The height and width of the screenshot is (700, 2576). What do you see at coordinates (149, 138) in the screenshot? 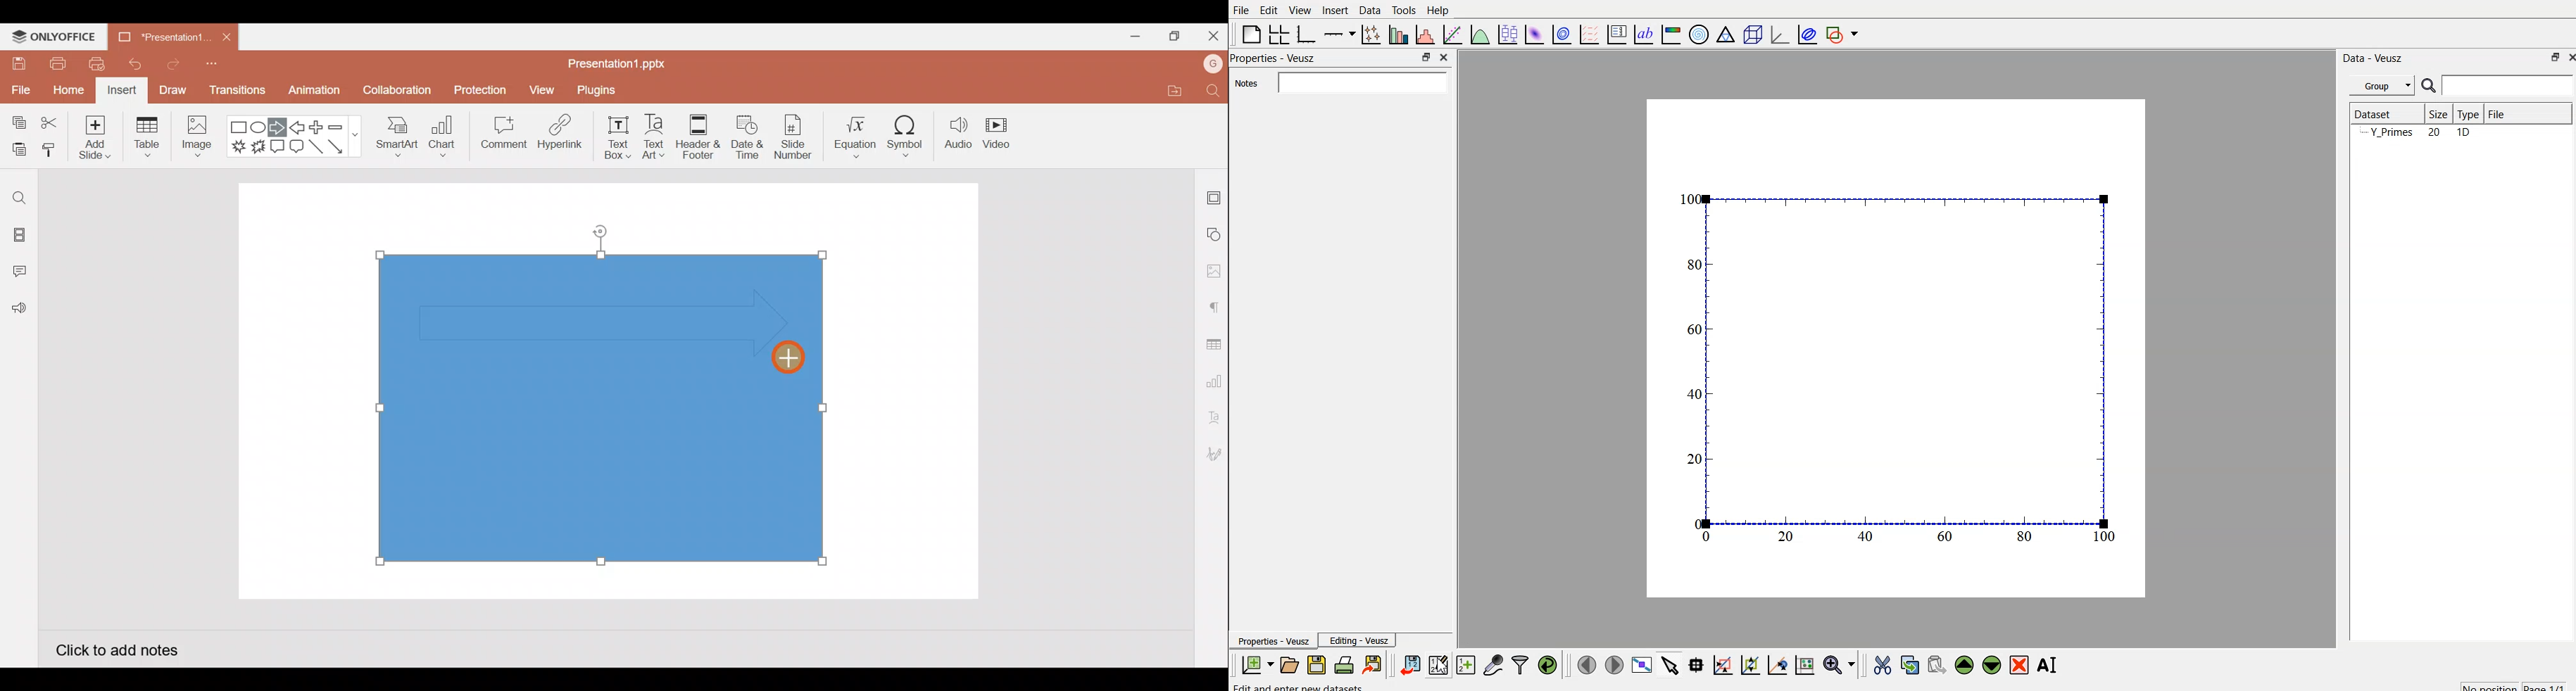
I see `Table` at bounding box center [149, 138].